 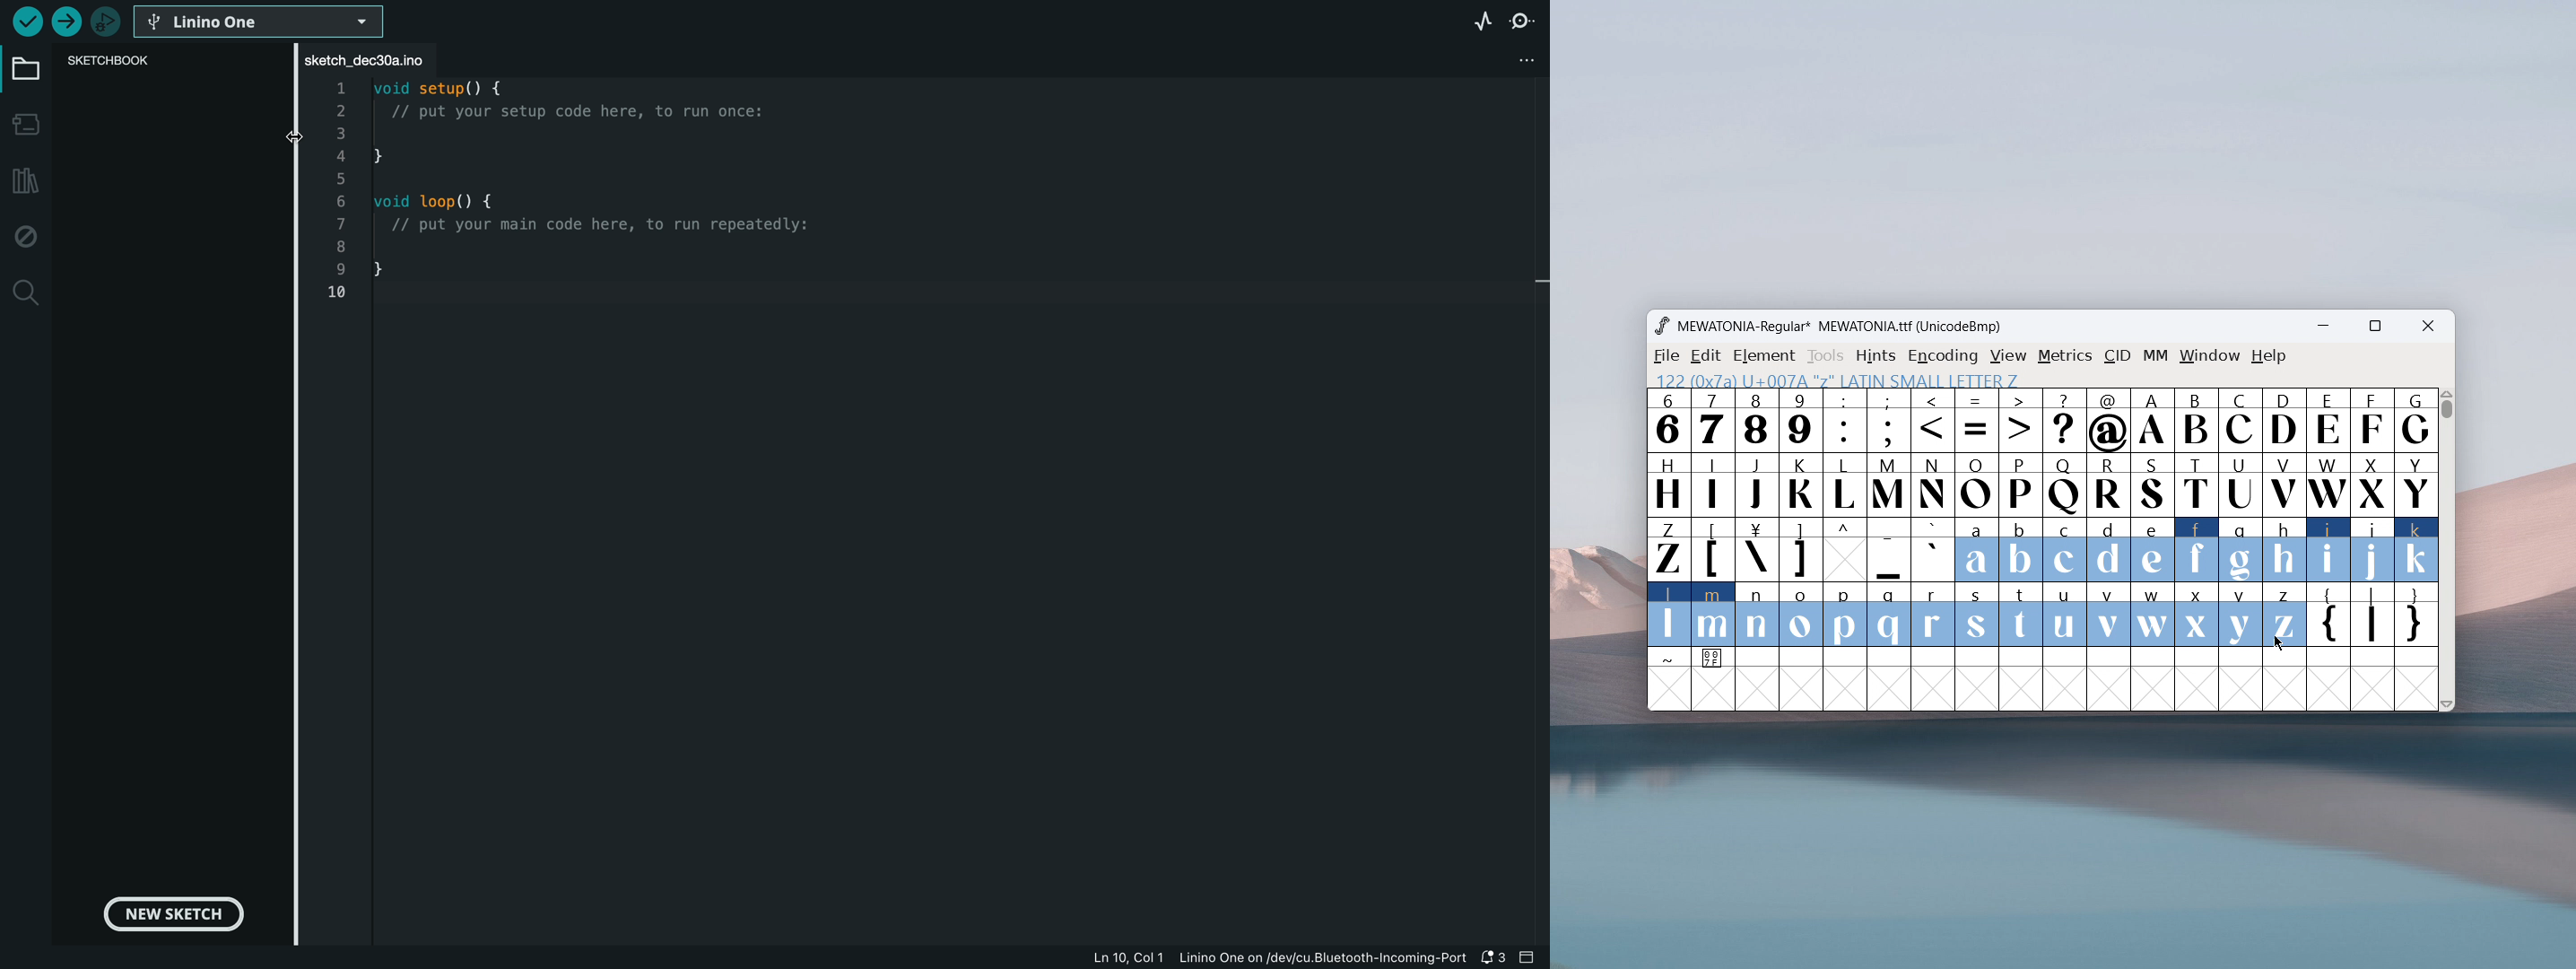 What do you see at coordinates (2153, 615) in the screenshot?
I see `w` at bounding box center [2153, 615].